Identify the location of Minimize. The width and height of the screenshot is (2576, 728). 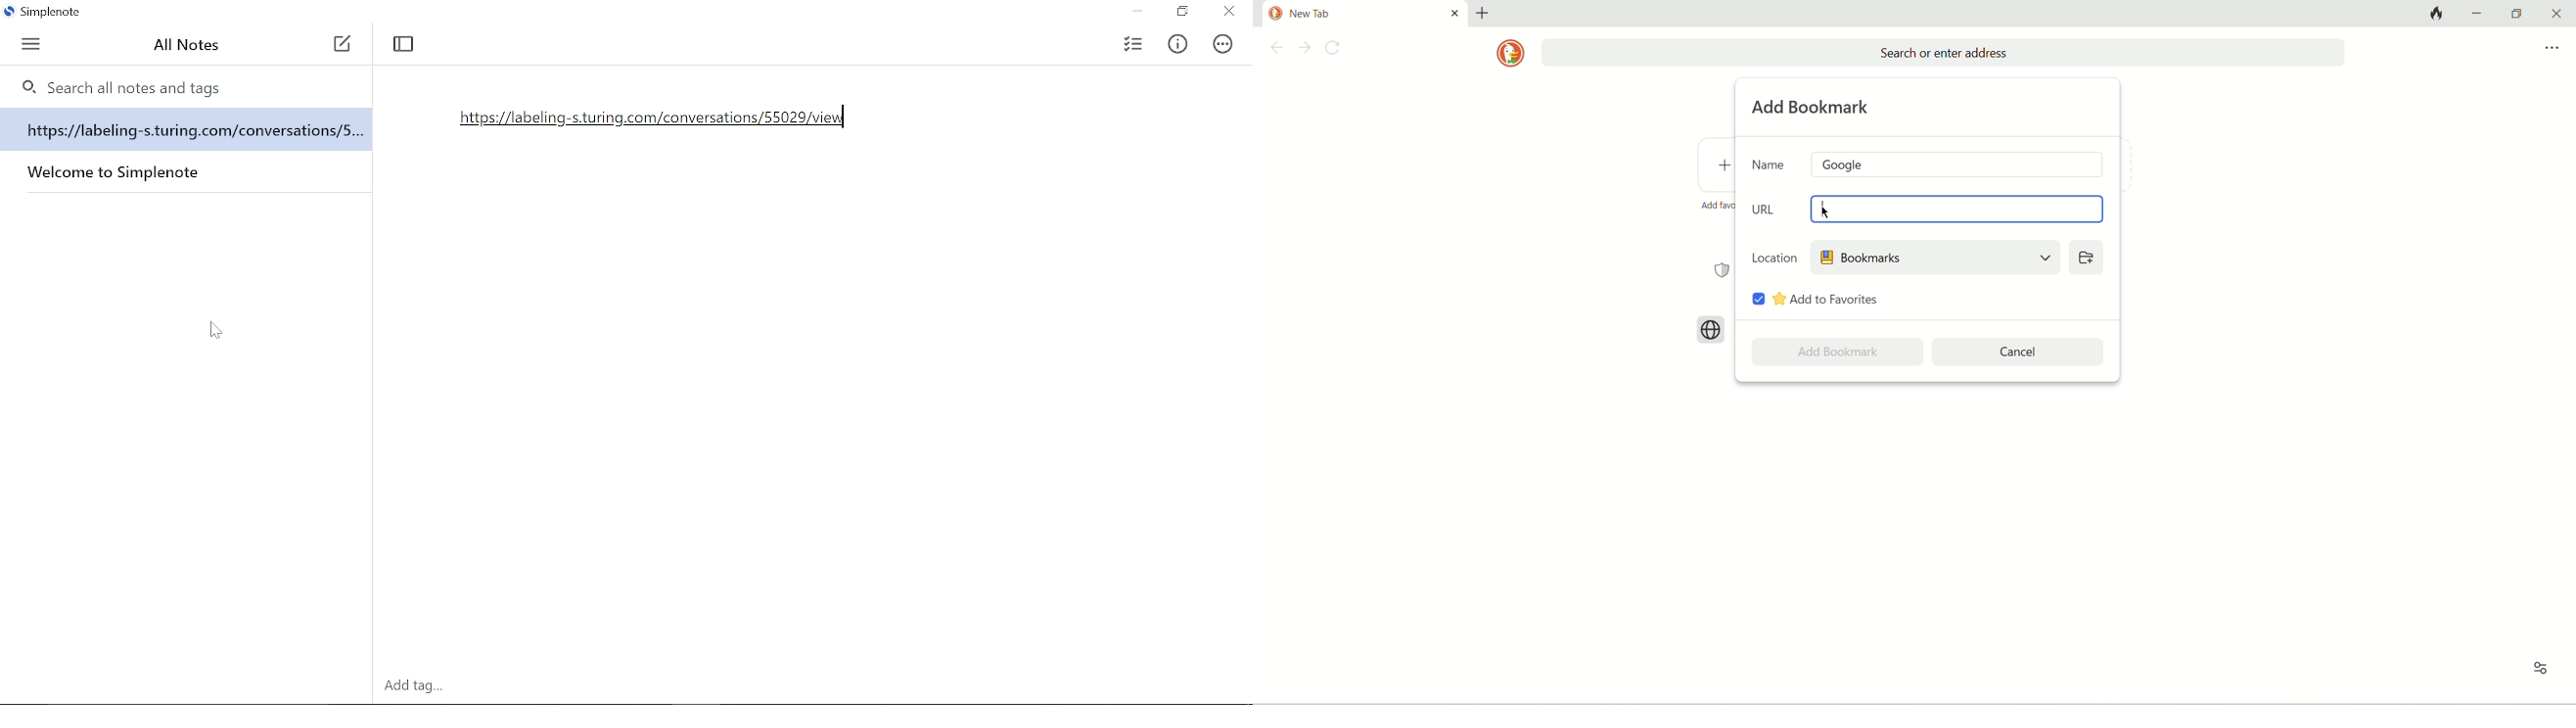
(1135, 13).